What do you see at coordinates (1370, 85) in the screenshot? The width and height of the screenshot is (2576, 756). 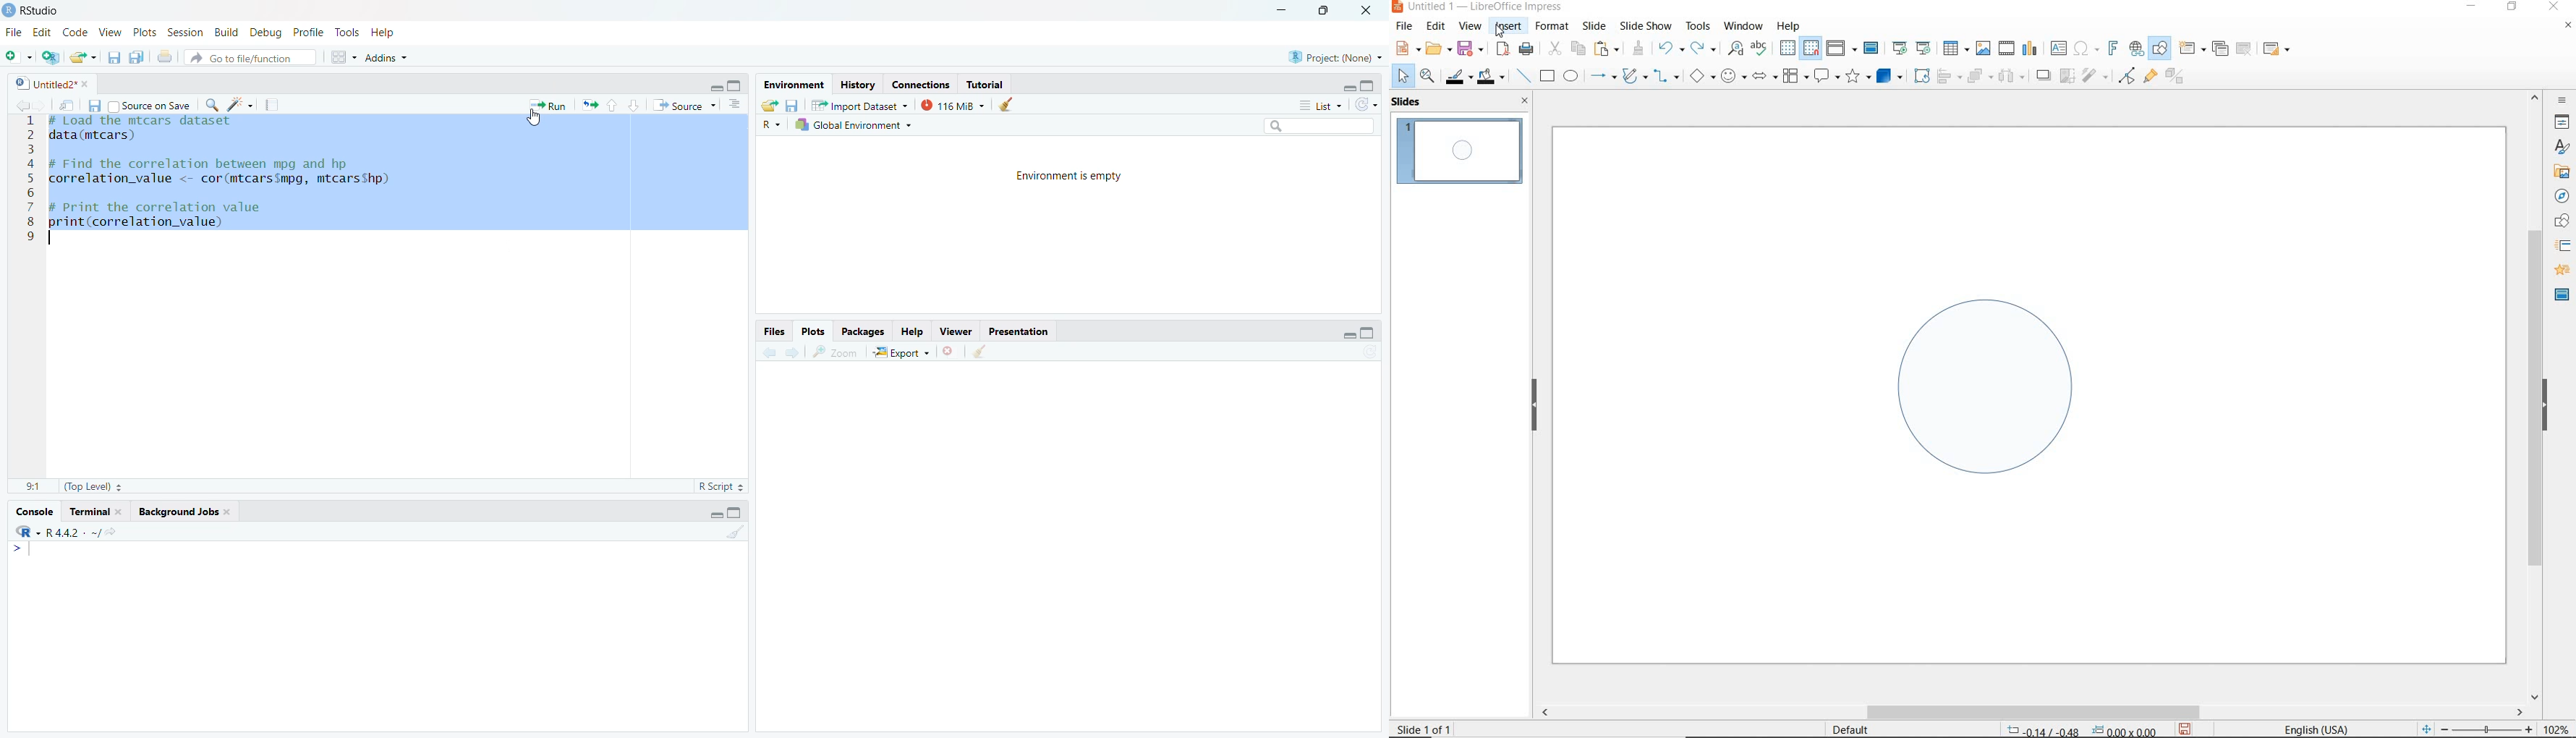 I see `Maximize` at bounding box center [1370, 85].